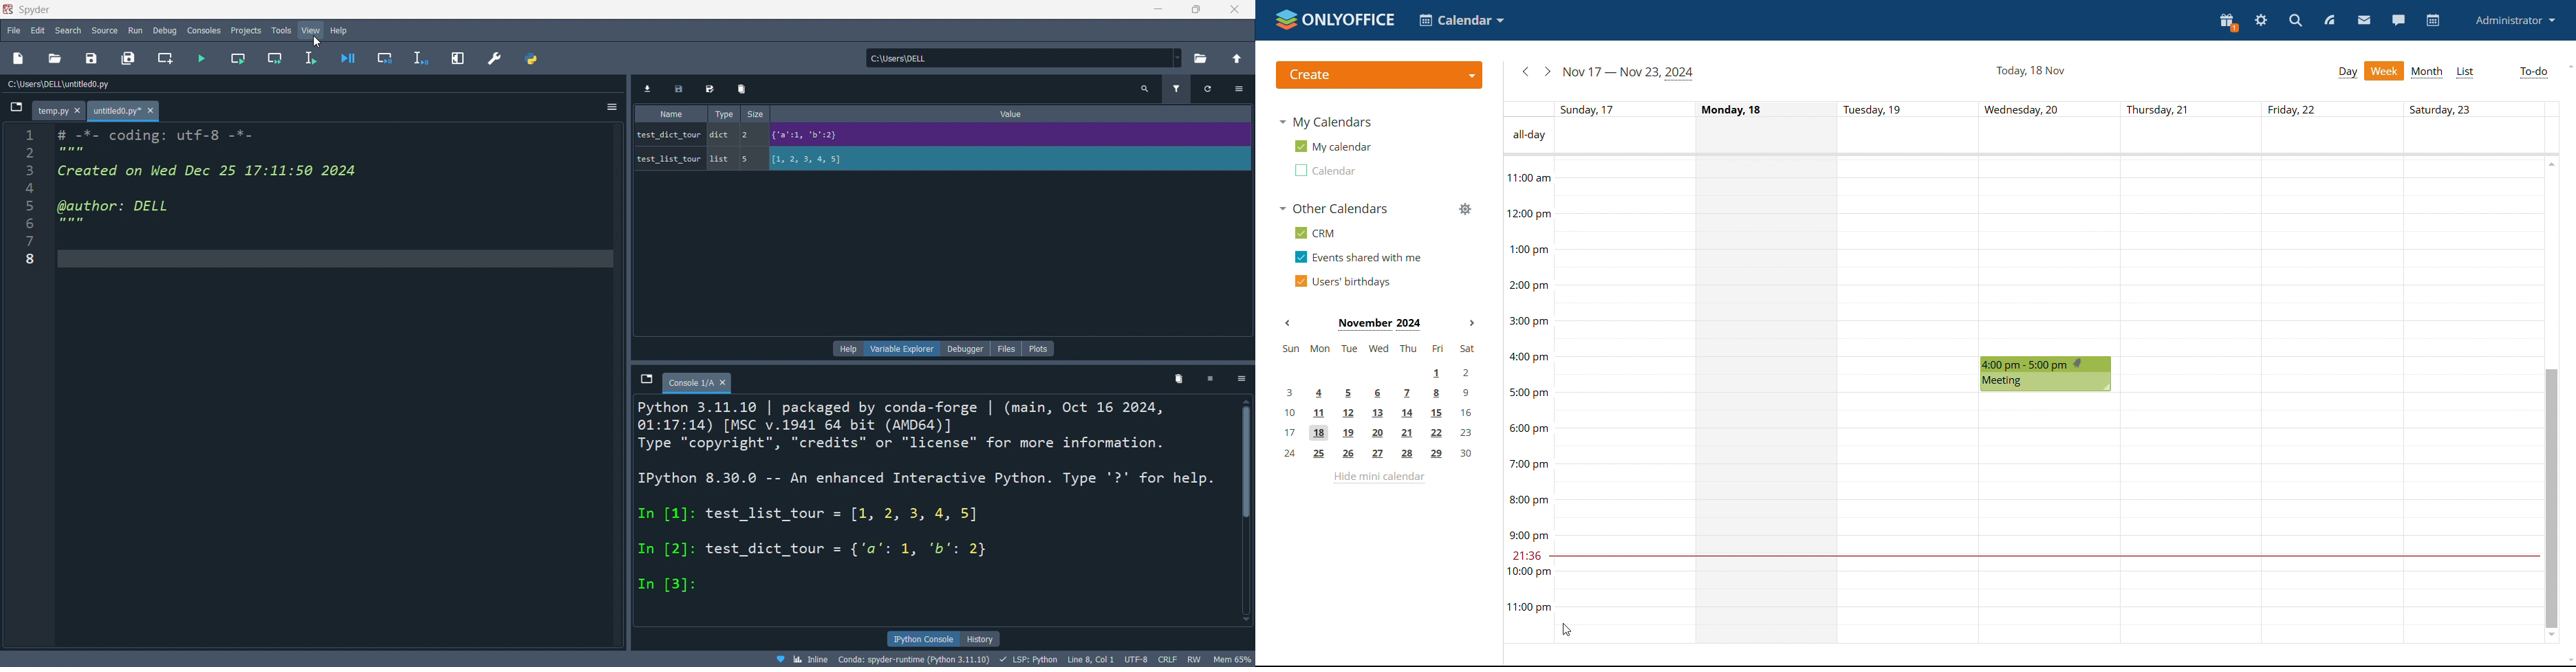  What do you see at coordinates (1378, 402) in the screenshot?
I see `mini calendar` at bounding box center [1378, 402].